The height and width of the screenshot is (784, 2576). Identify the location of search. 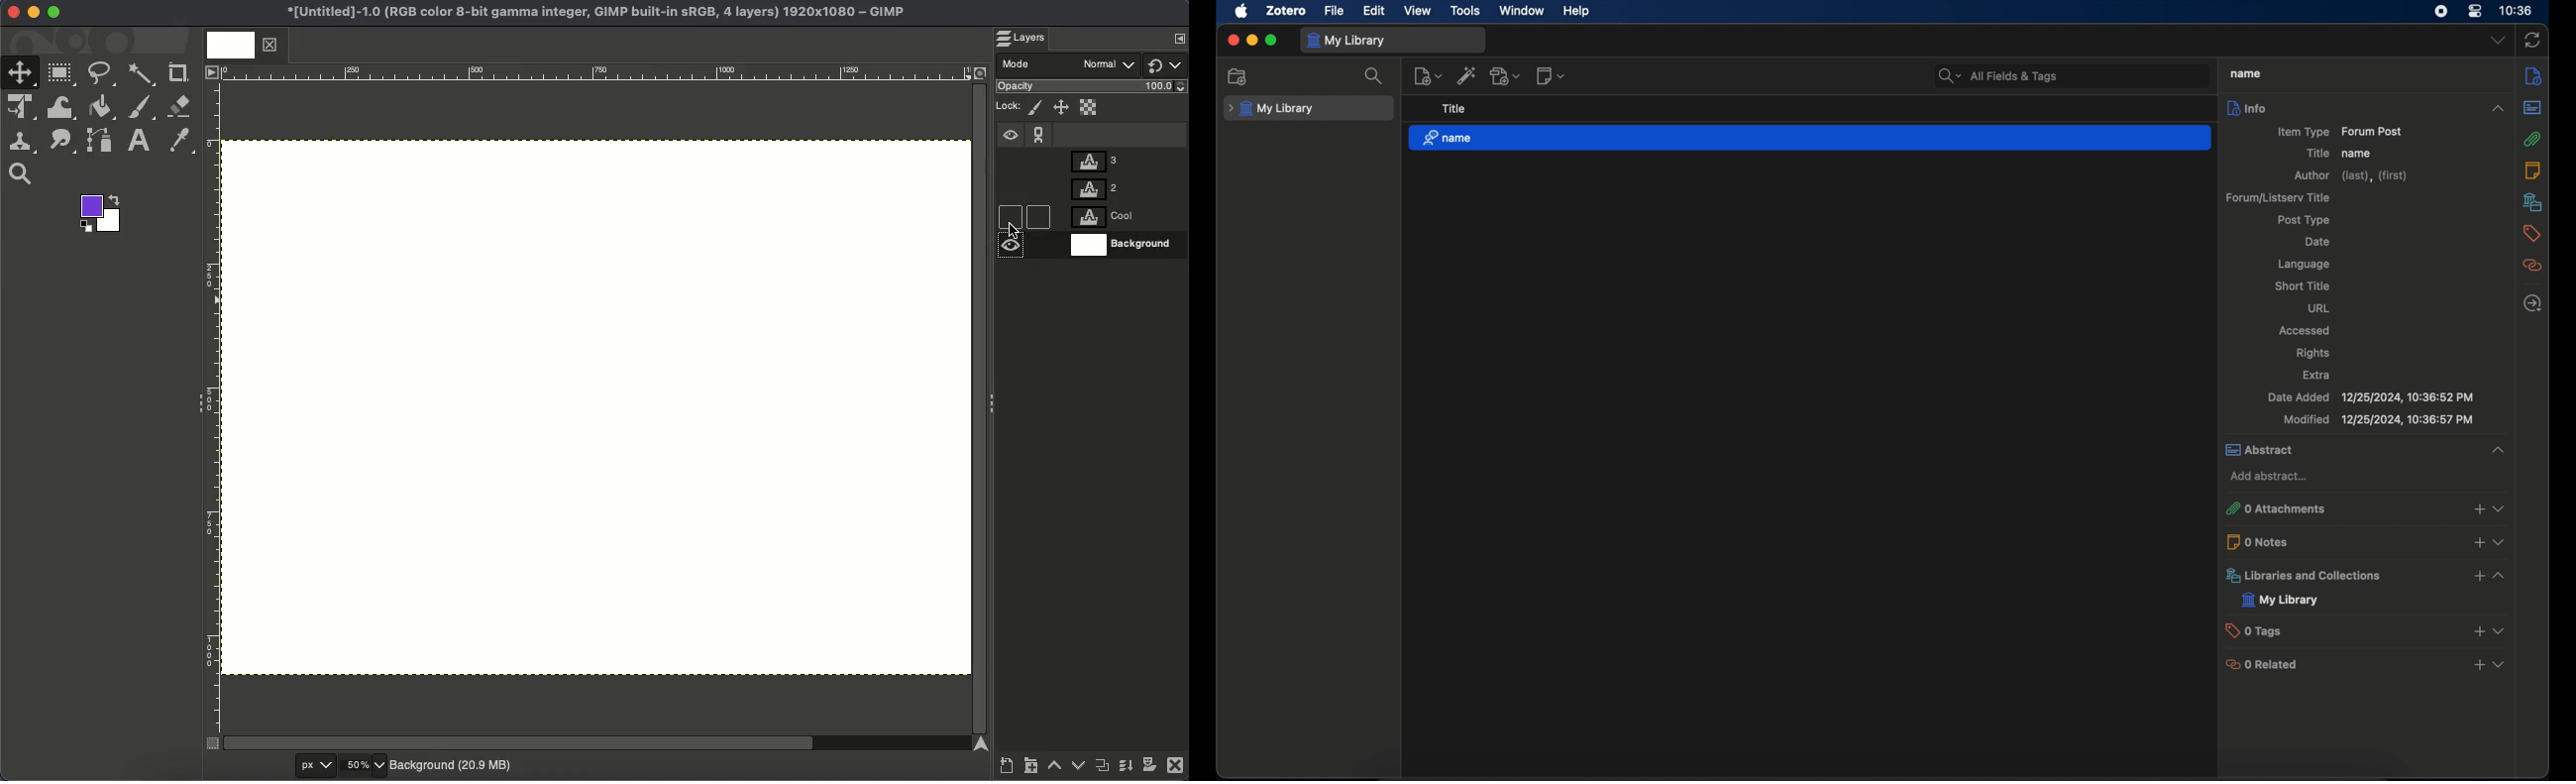
(1374, 77).